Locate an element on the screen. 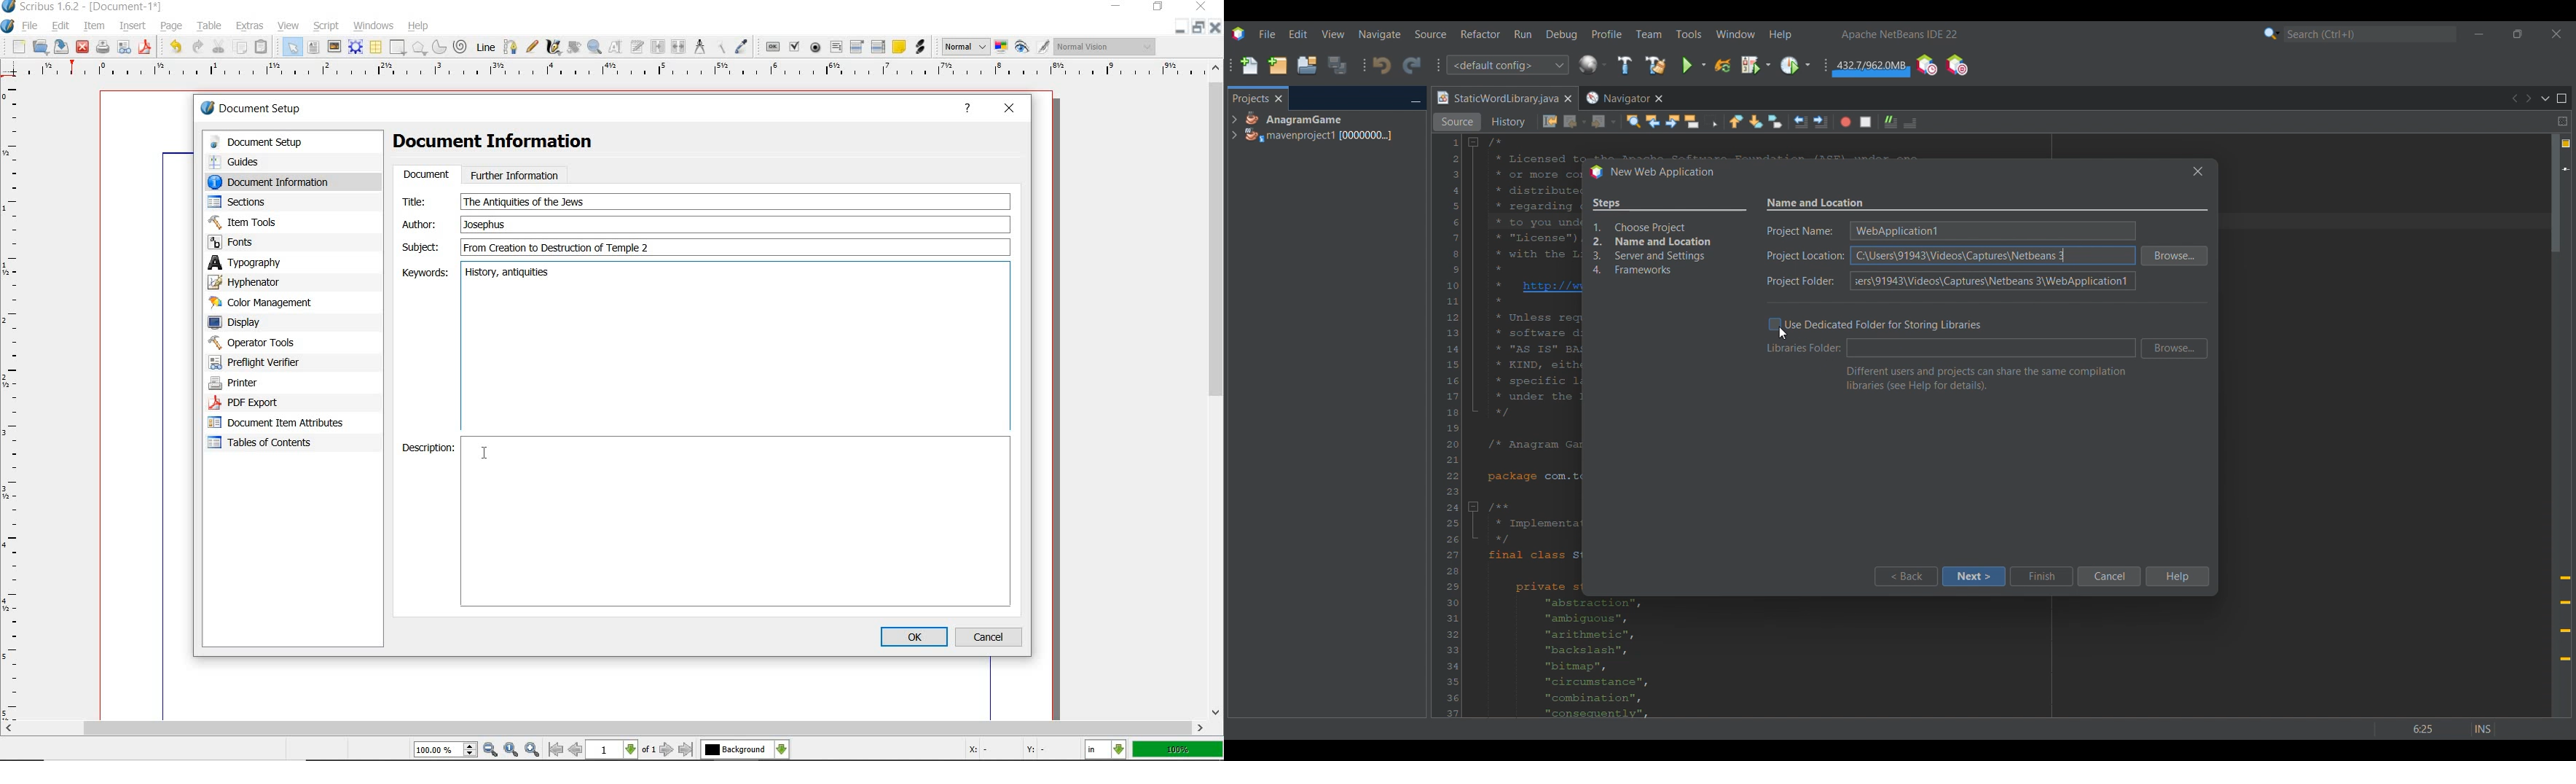 The height and width of the screenshot is (784, 2576). scrollbar is located at coordinates (604, 729).